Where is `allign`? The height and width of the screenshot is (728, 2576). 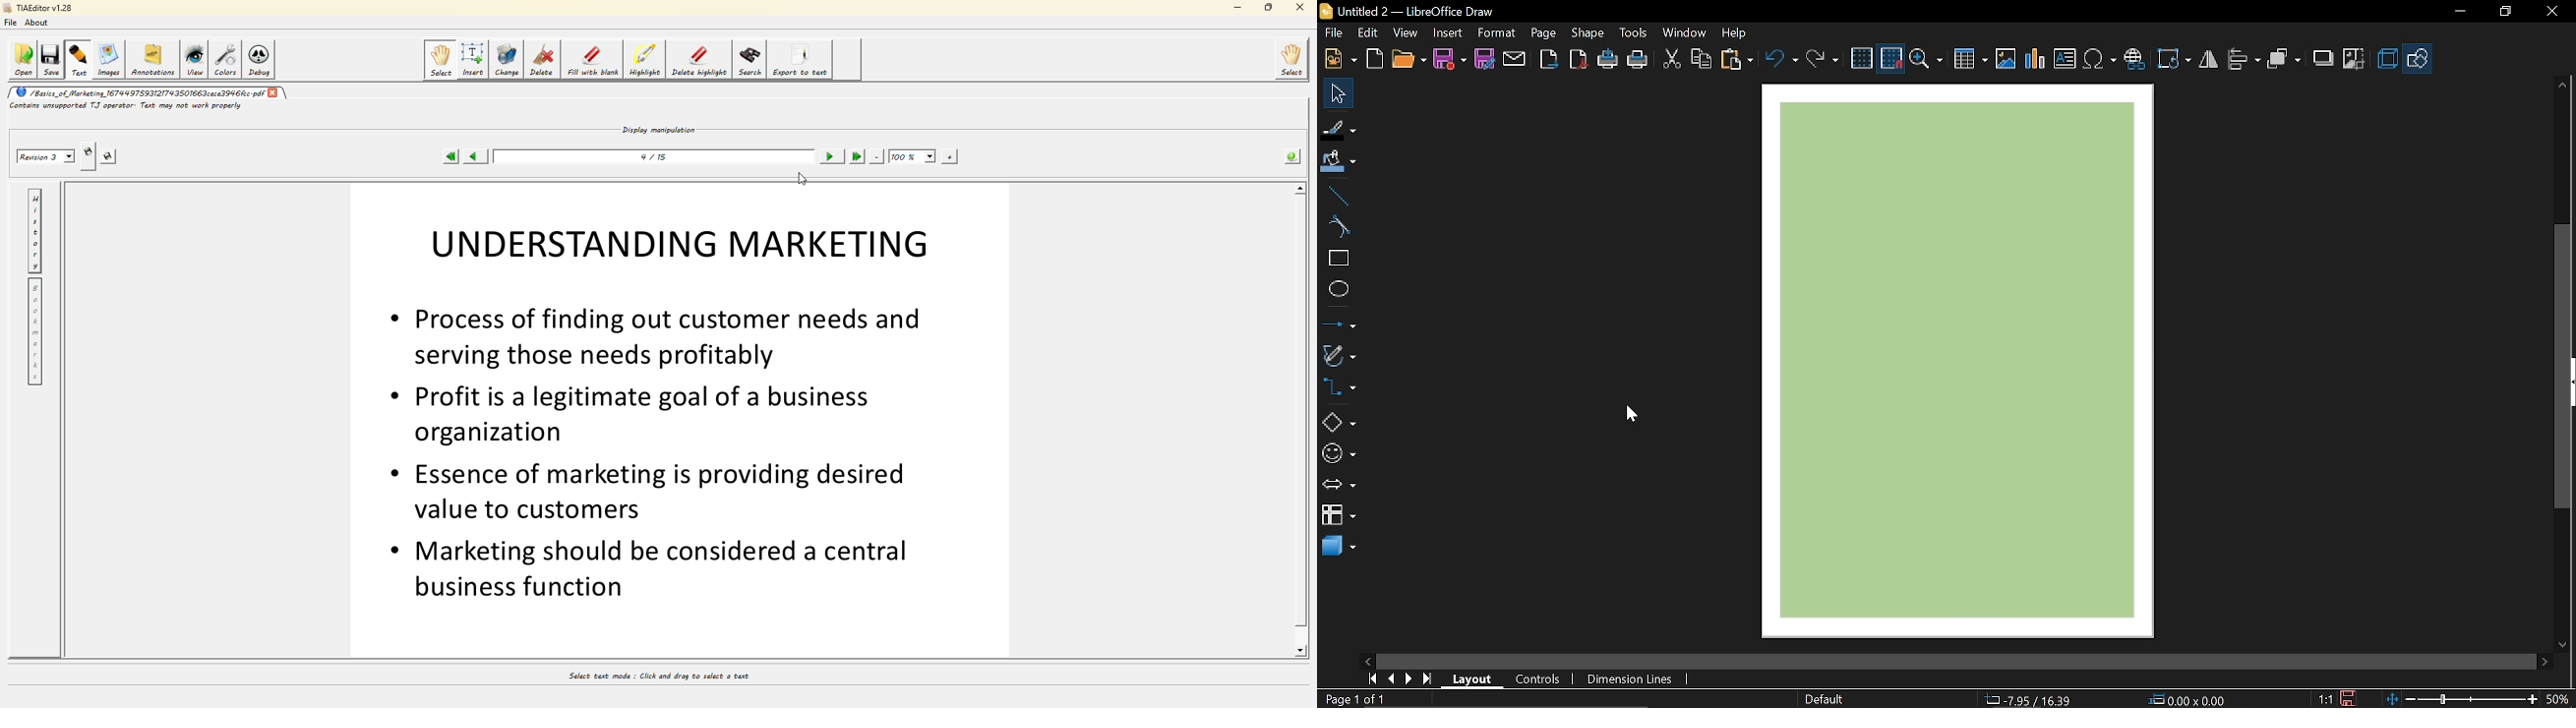 allign is located at coordinates (2244, 61).